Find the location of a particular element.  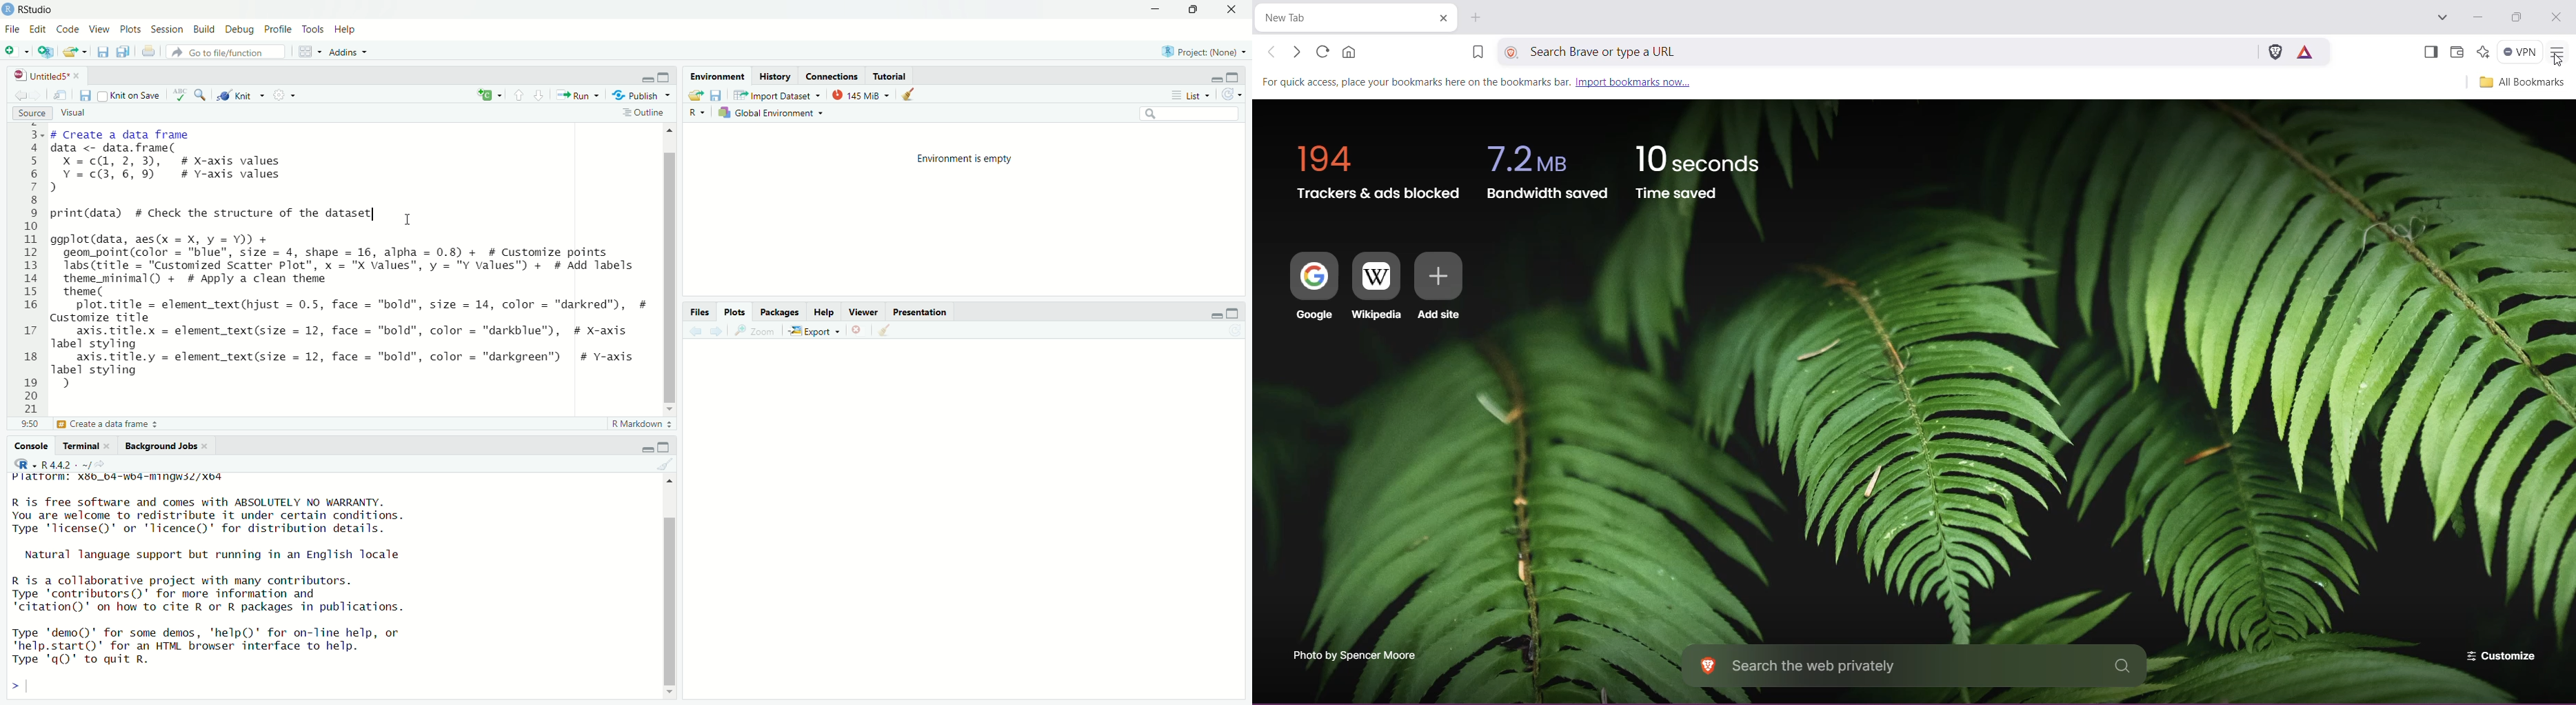

Customize and control Brave is located at coordinates (2557, 53).